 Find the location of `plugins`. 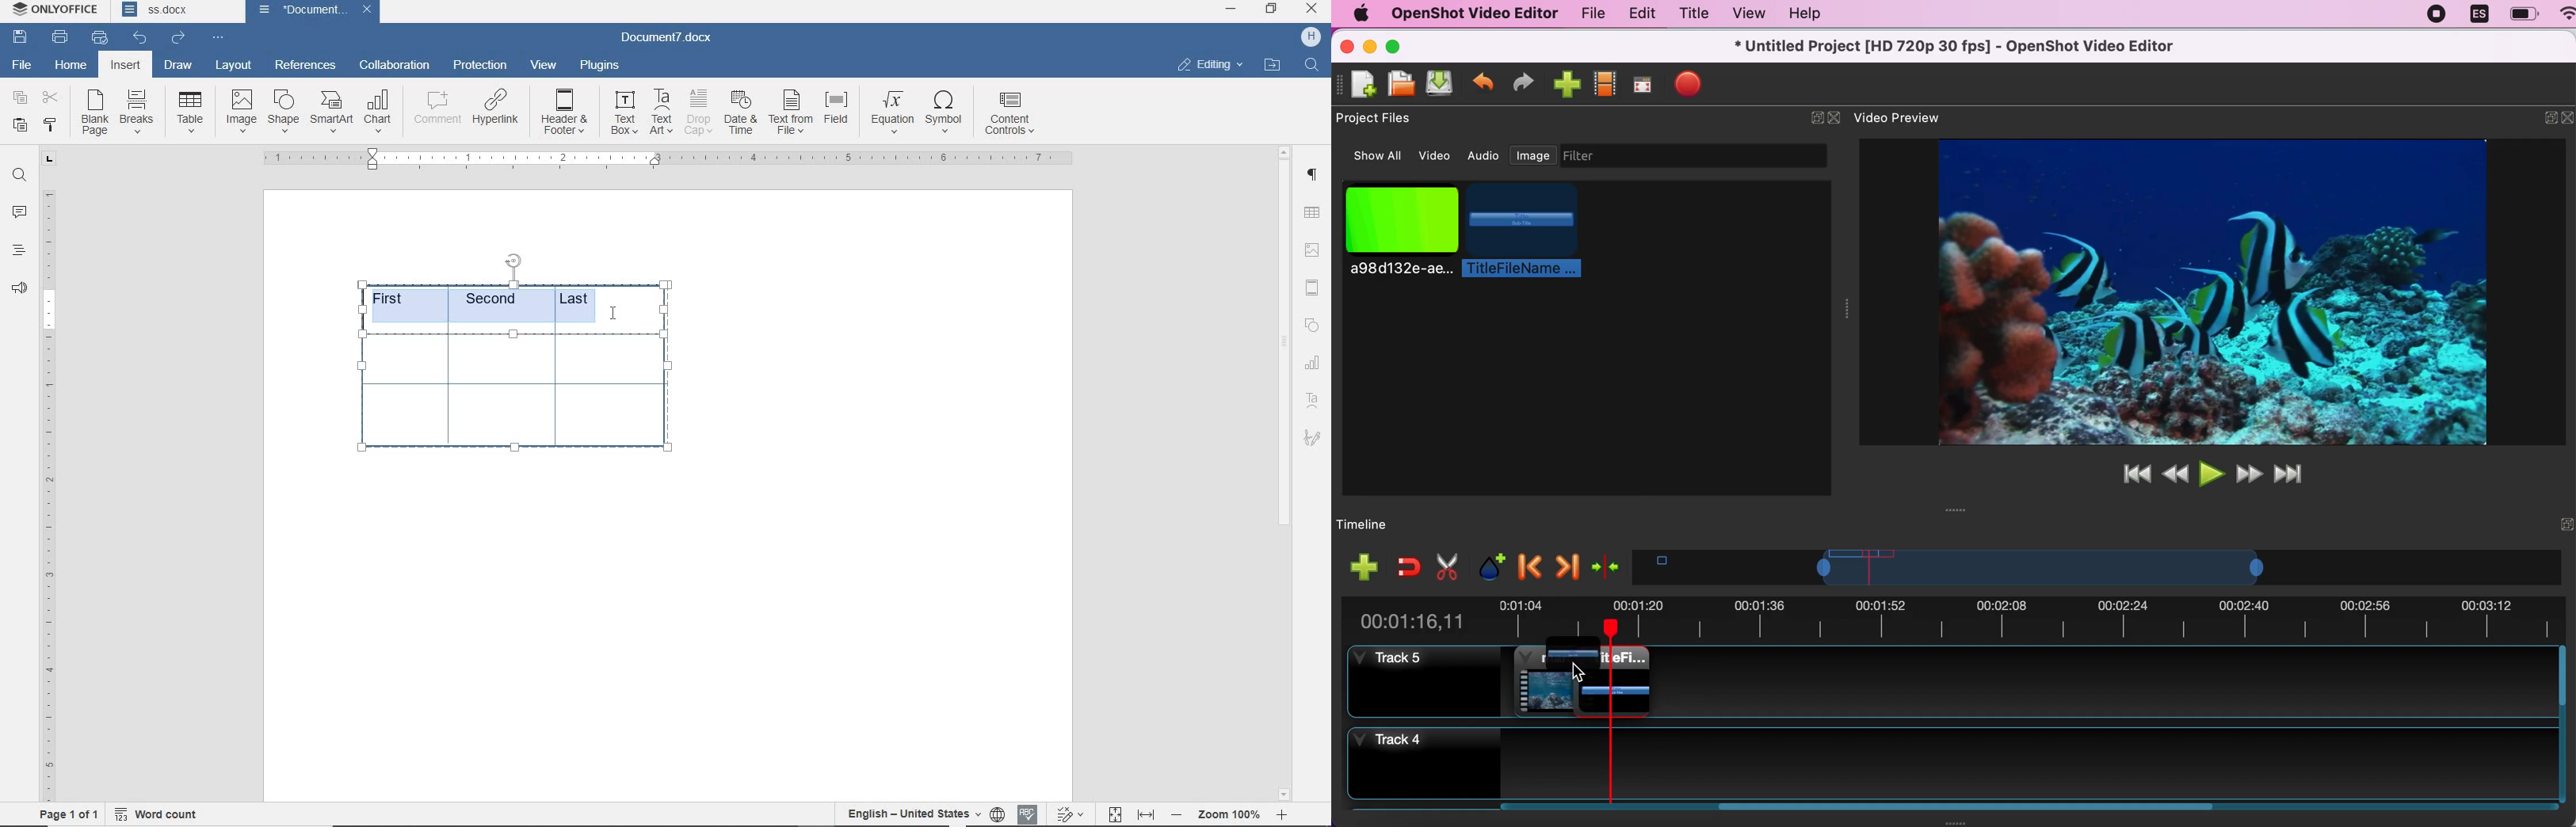

plugins is located at coordinates (599, 64).